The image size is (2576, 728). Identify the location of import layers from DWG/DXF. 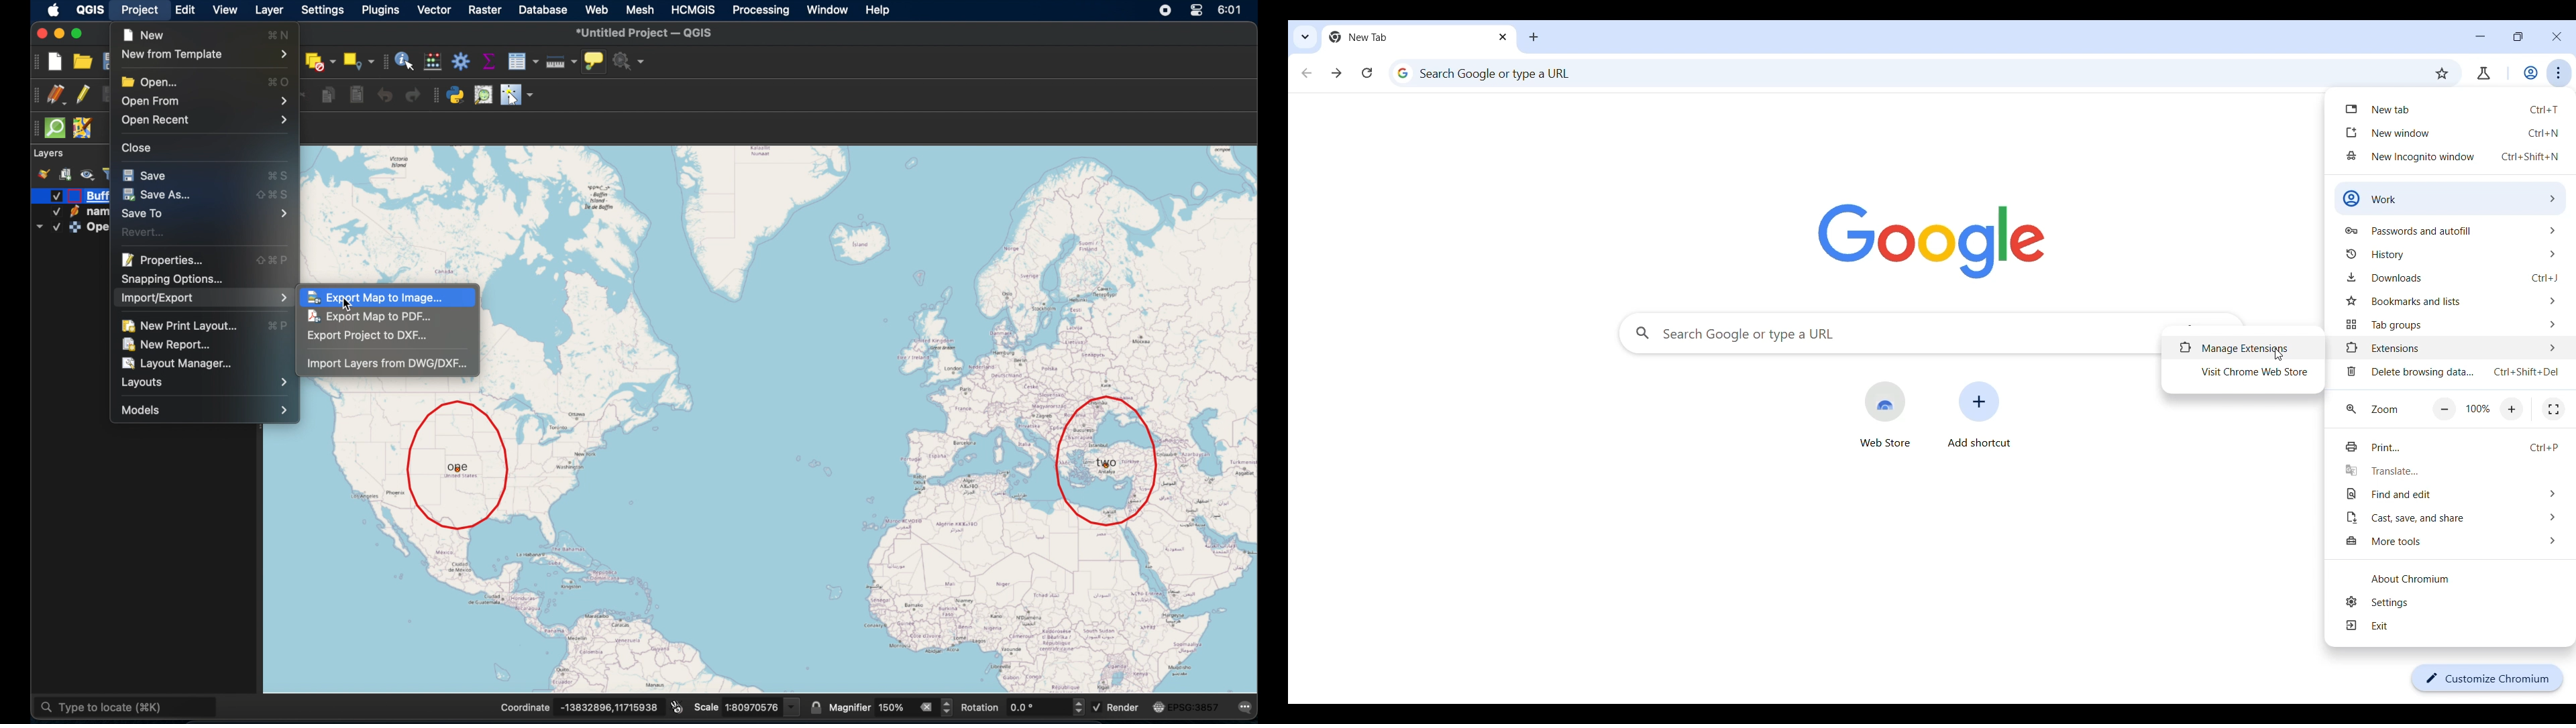
(388, 365).